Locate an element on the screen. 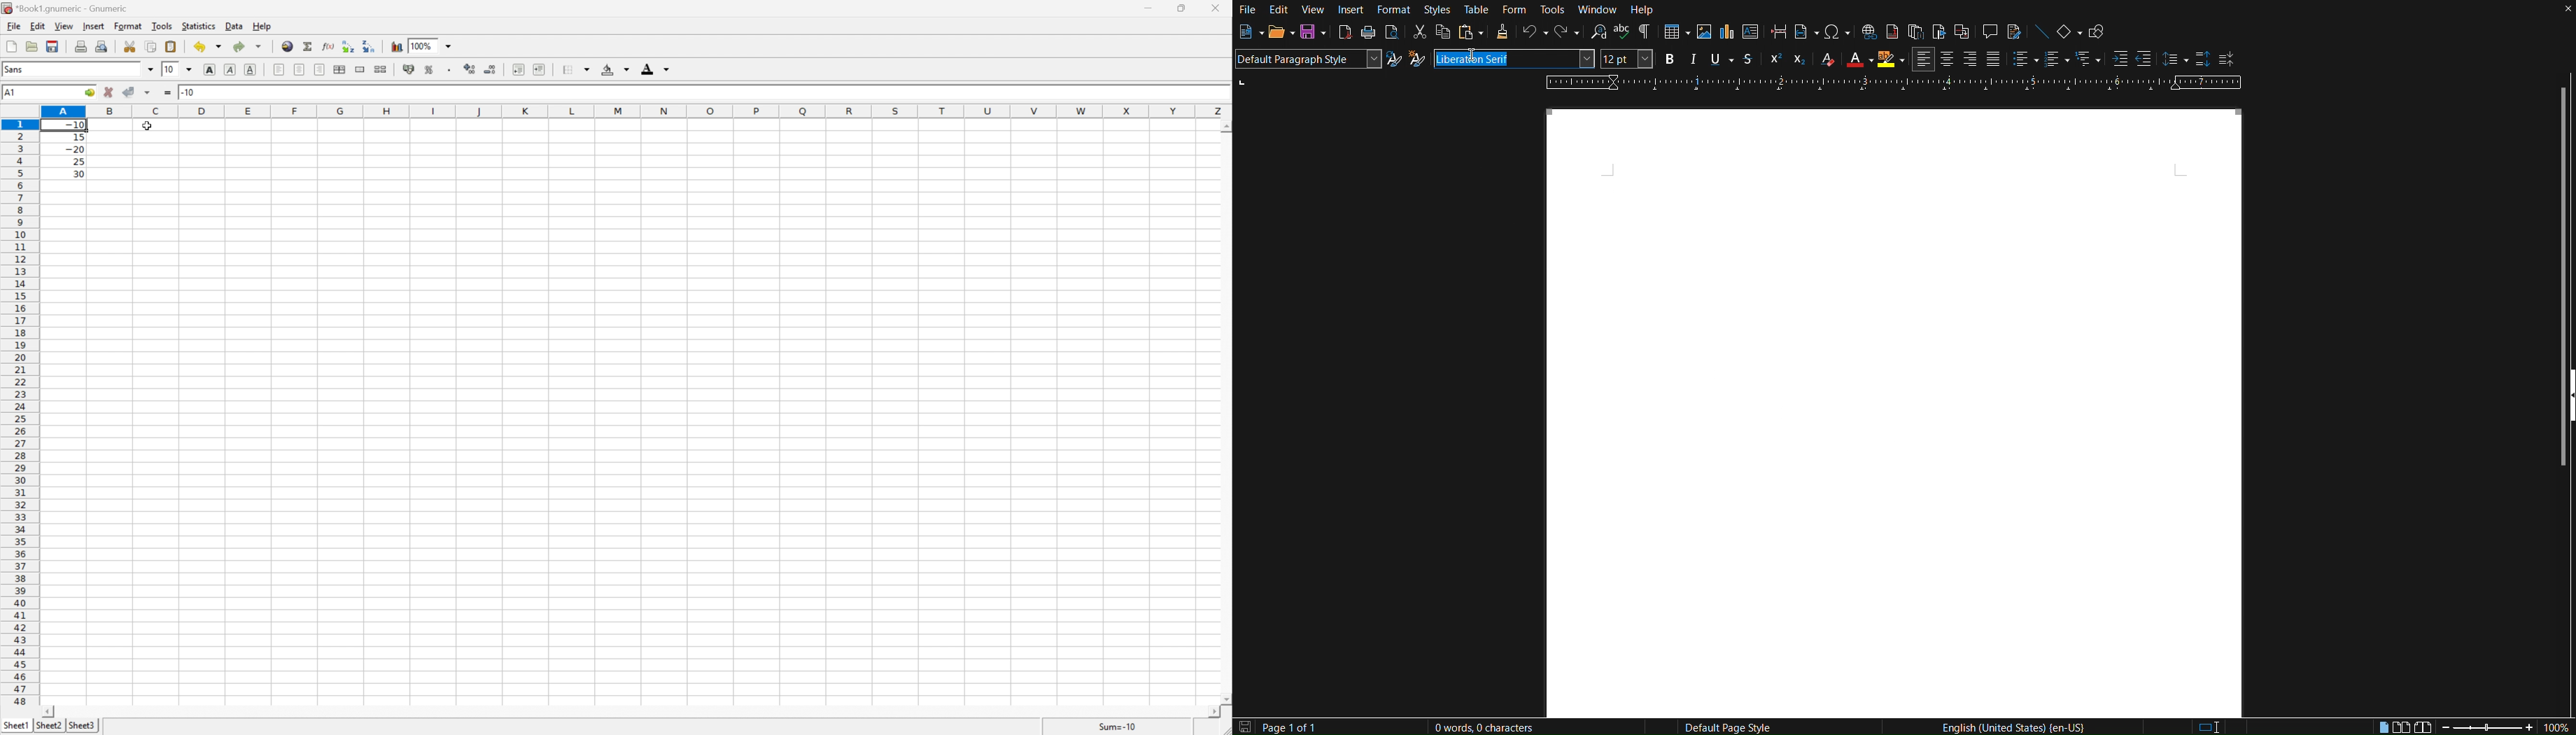 This screenshot has height=756, width=2576. Align left is located at coordinates (278, 68).